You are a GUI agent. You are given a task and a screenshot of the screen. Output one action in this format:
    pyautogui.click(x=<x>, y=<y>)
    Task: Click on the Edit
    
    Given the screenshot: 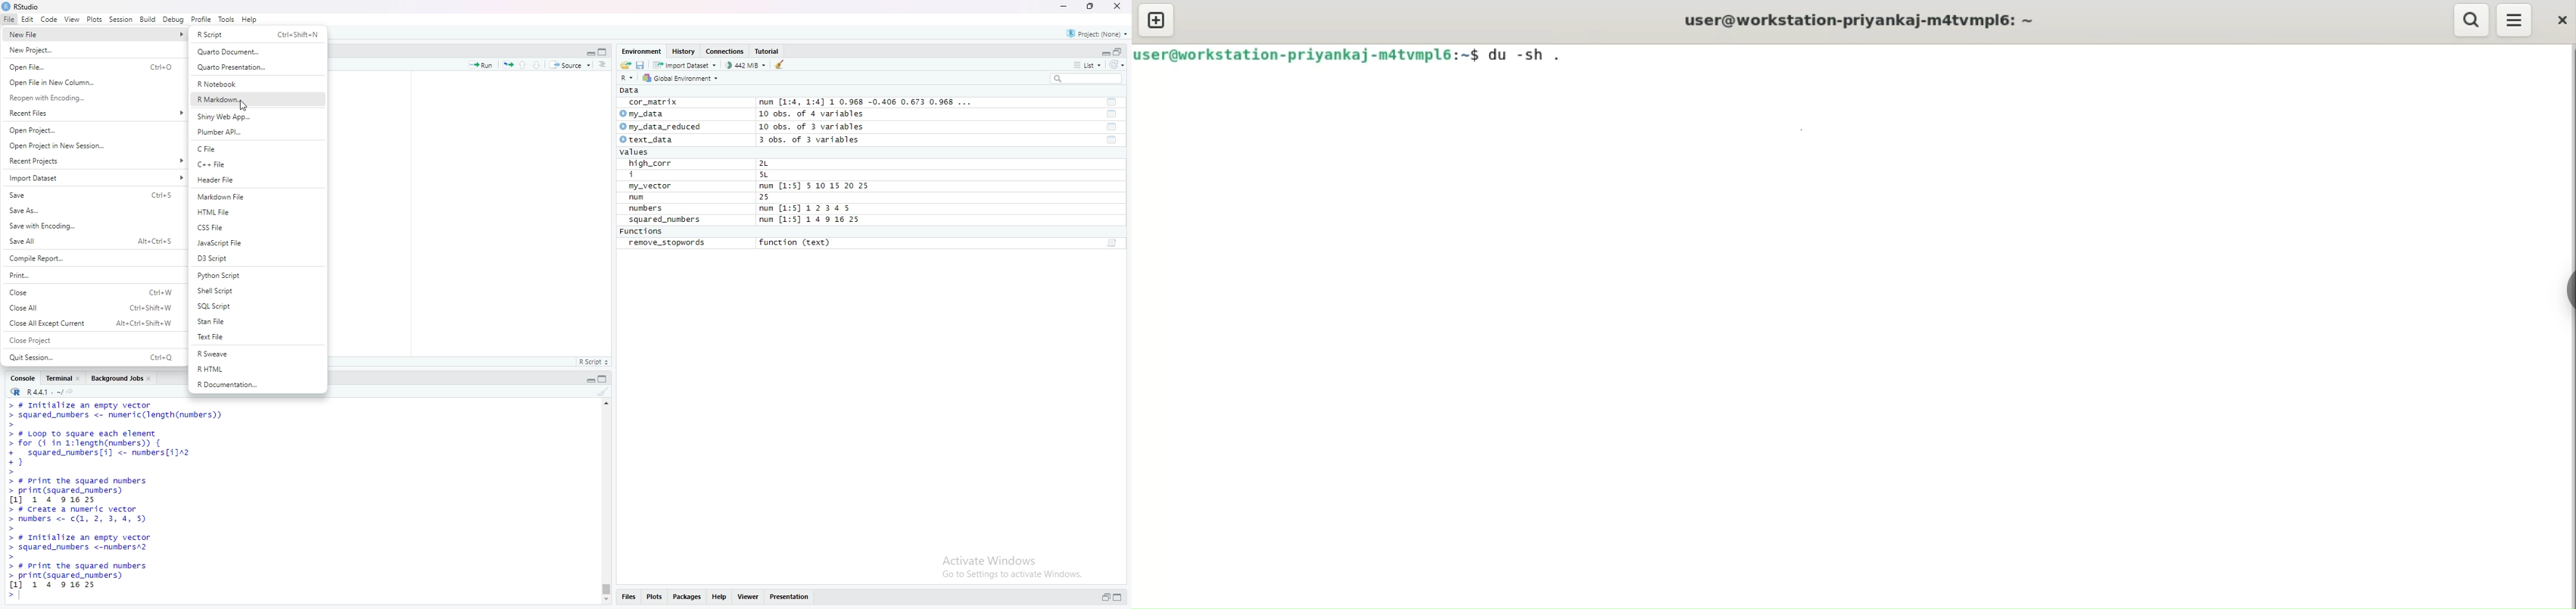 What is the action you would take?
    pyautogui.click(x=27, y=19)
    